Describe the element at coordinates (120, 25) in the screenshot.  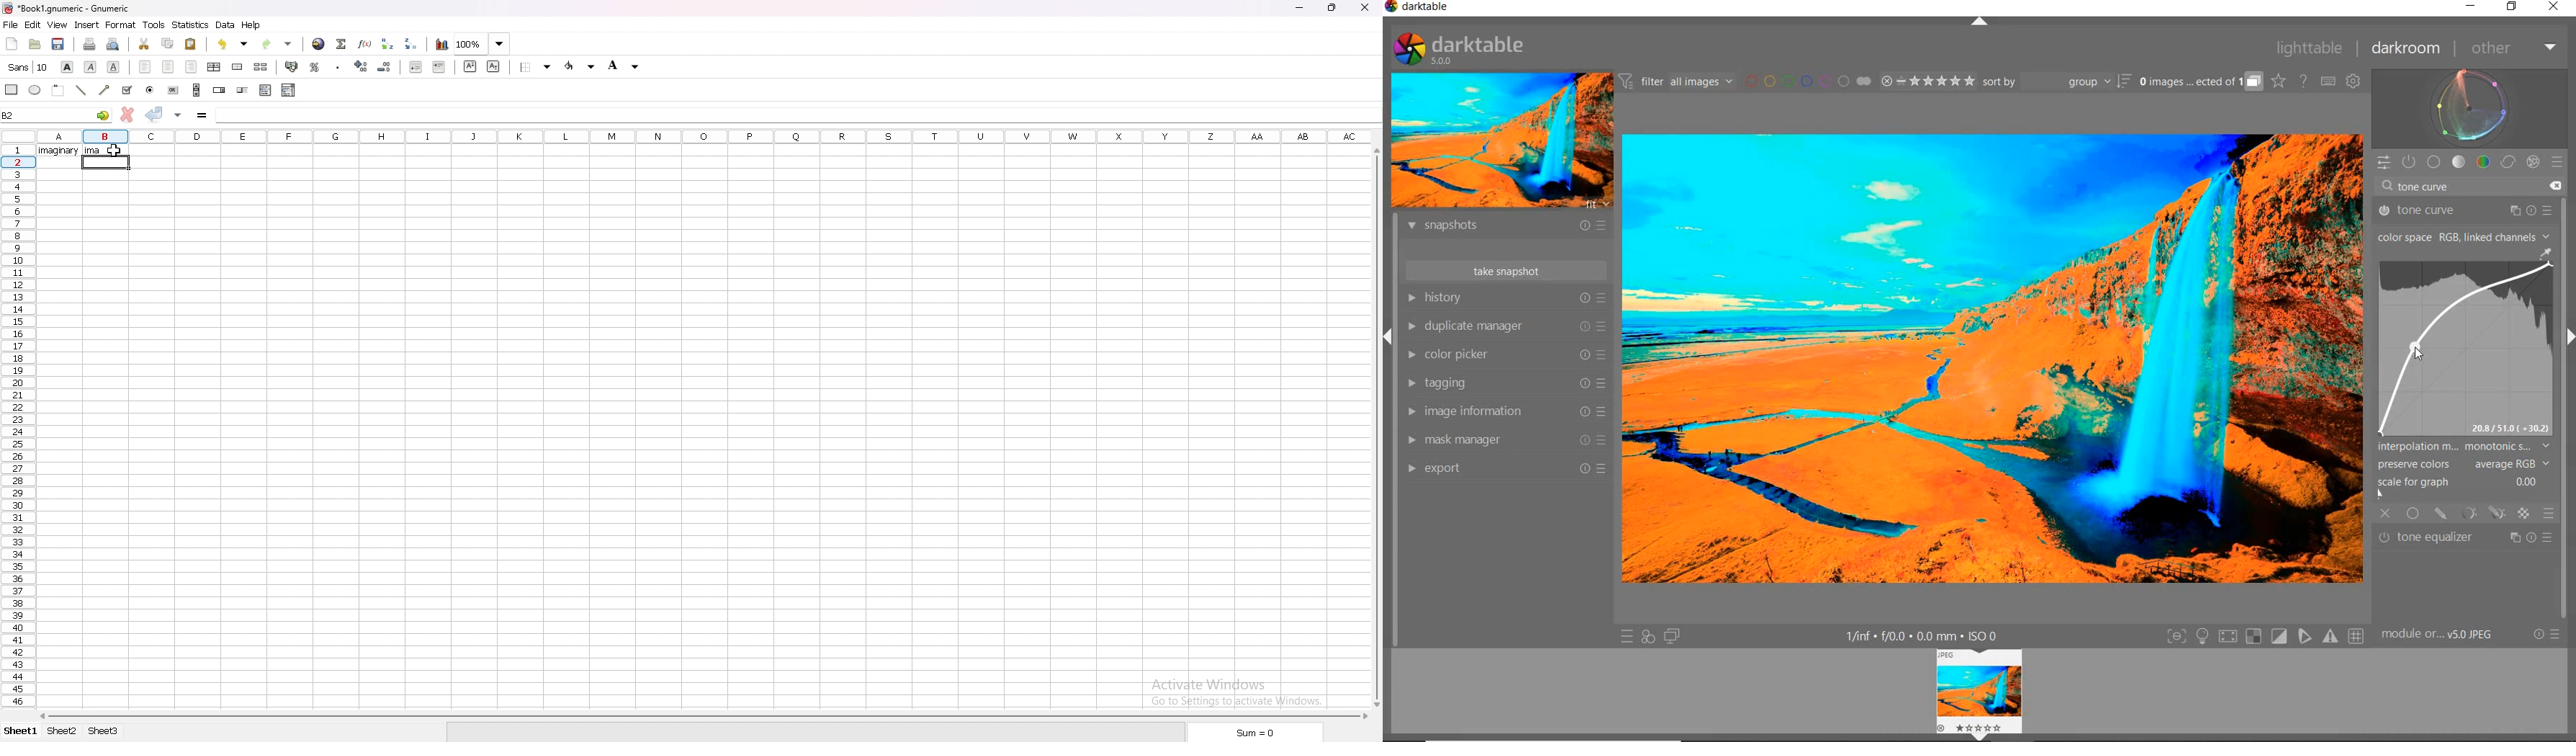
I see `format` at that location.